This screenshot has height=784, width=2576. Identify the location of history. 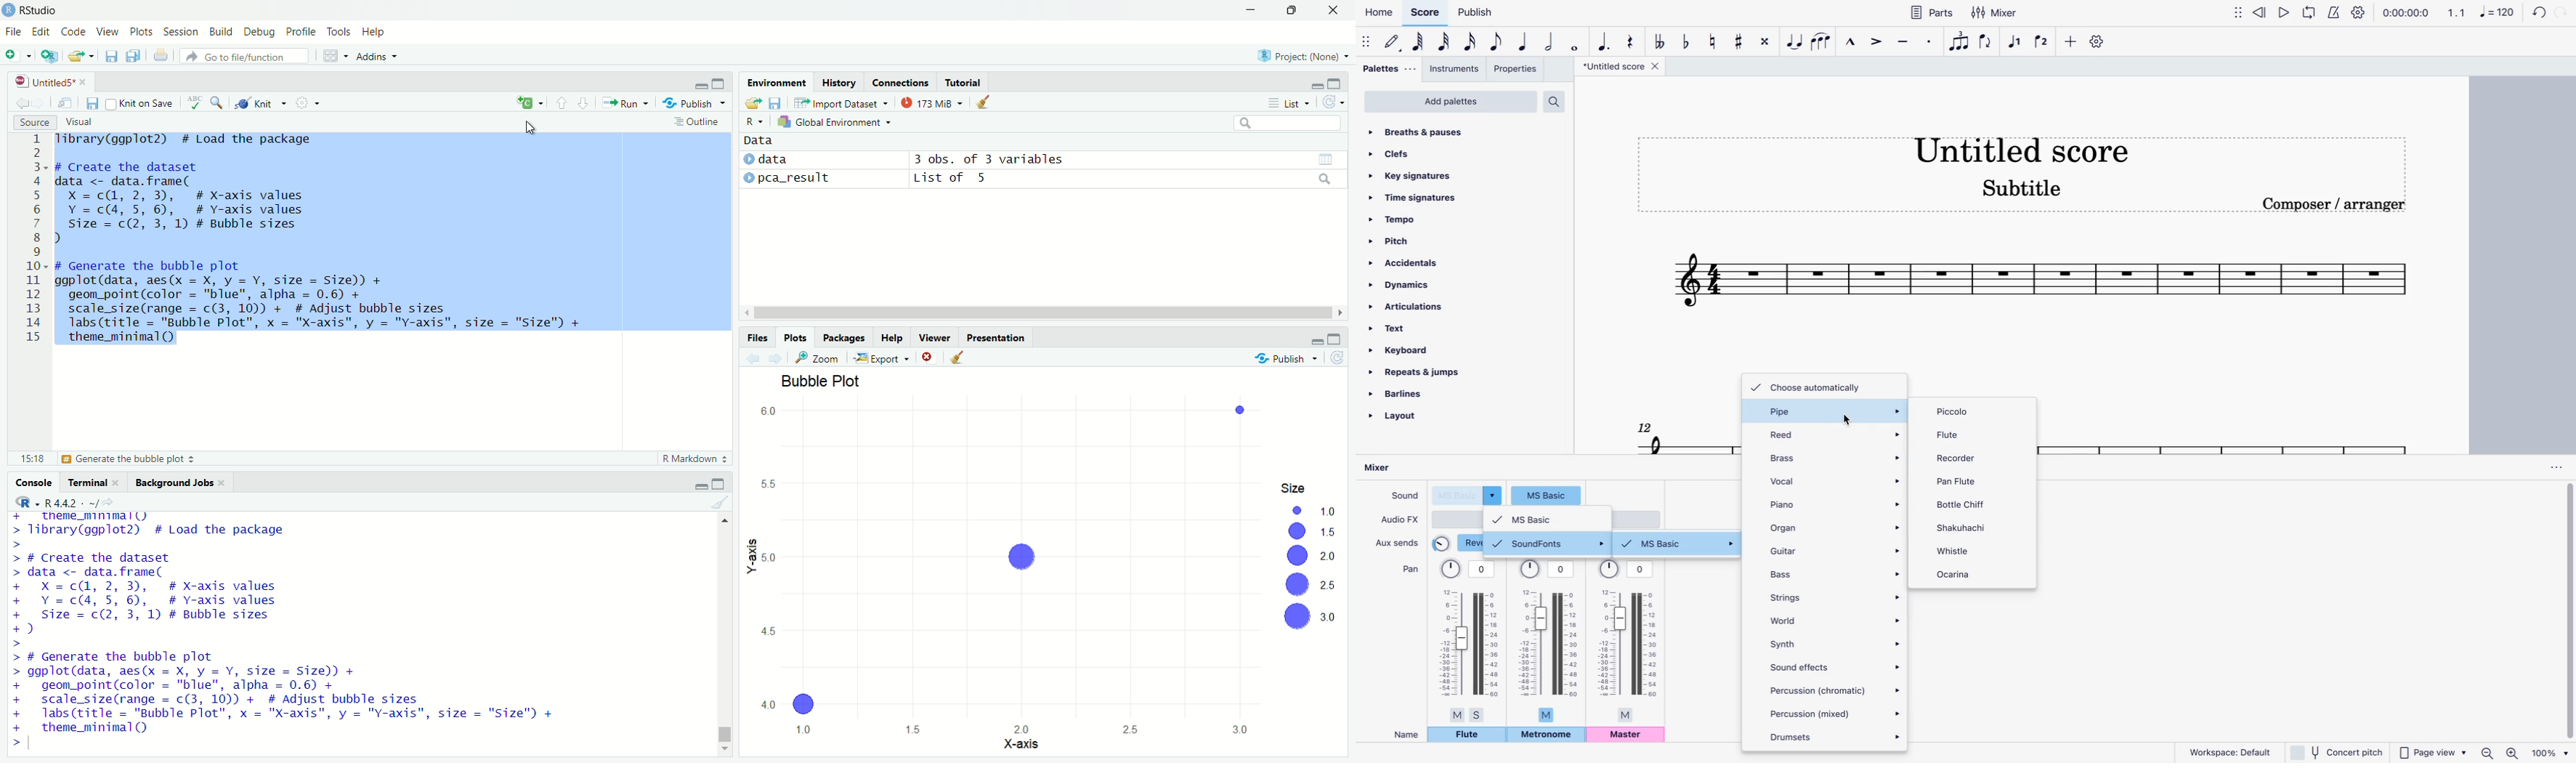
(839, 82).